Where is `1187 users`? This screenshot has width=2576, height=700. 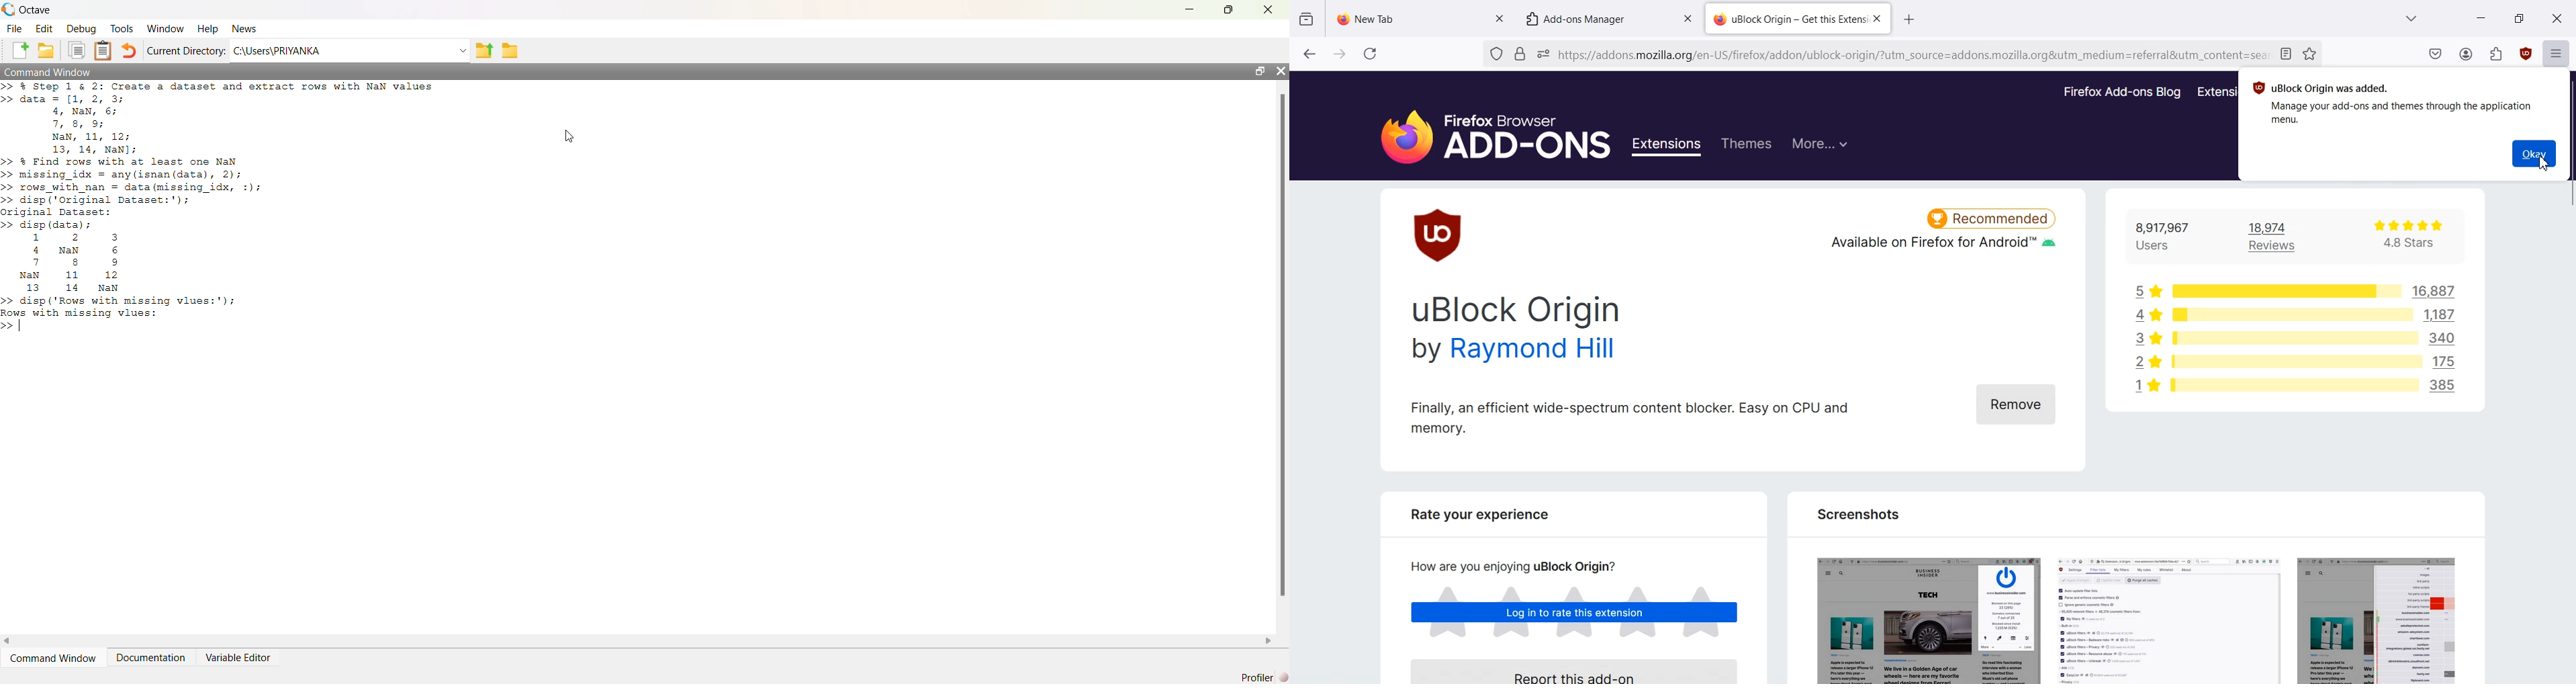 1187 users is located at coordinates (2445, 315).